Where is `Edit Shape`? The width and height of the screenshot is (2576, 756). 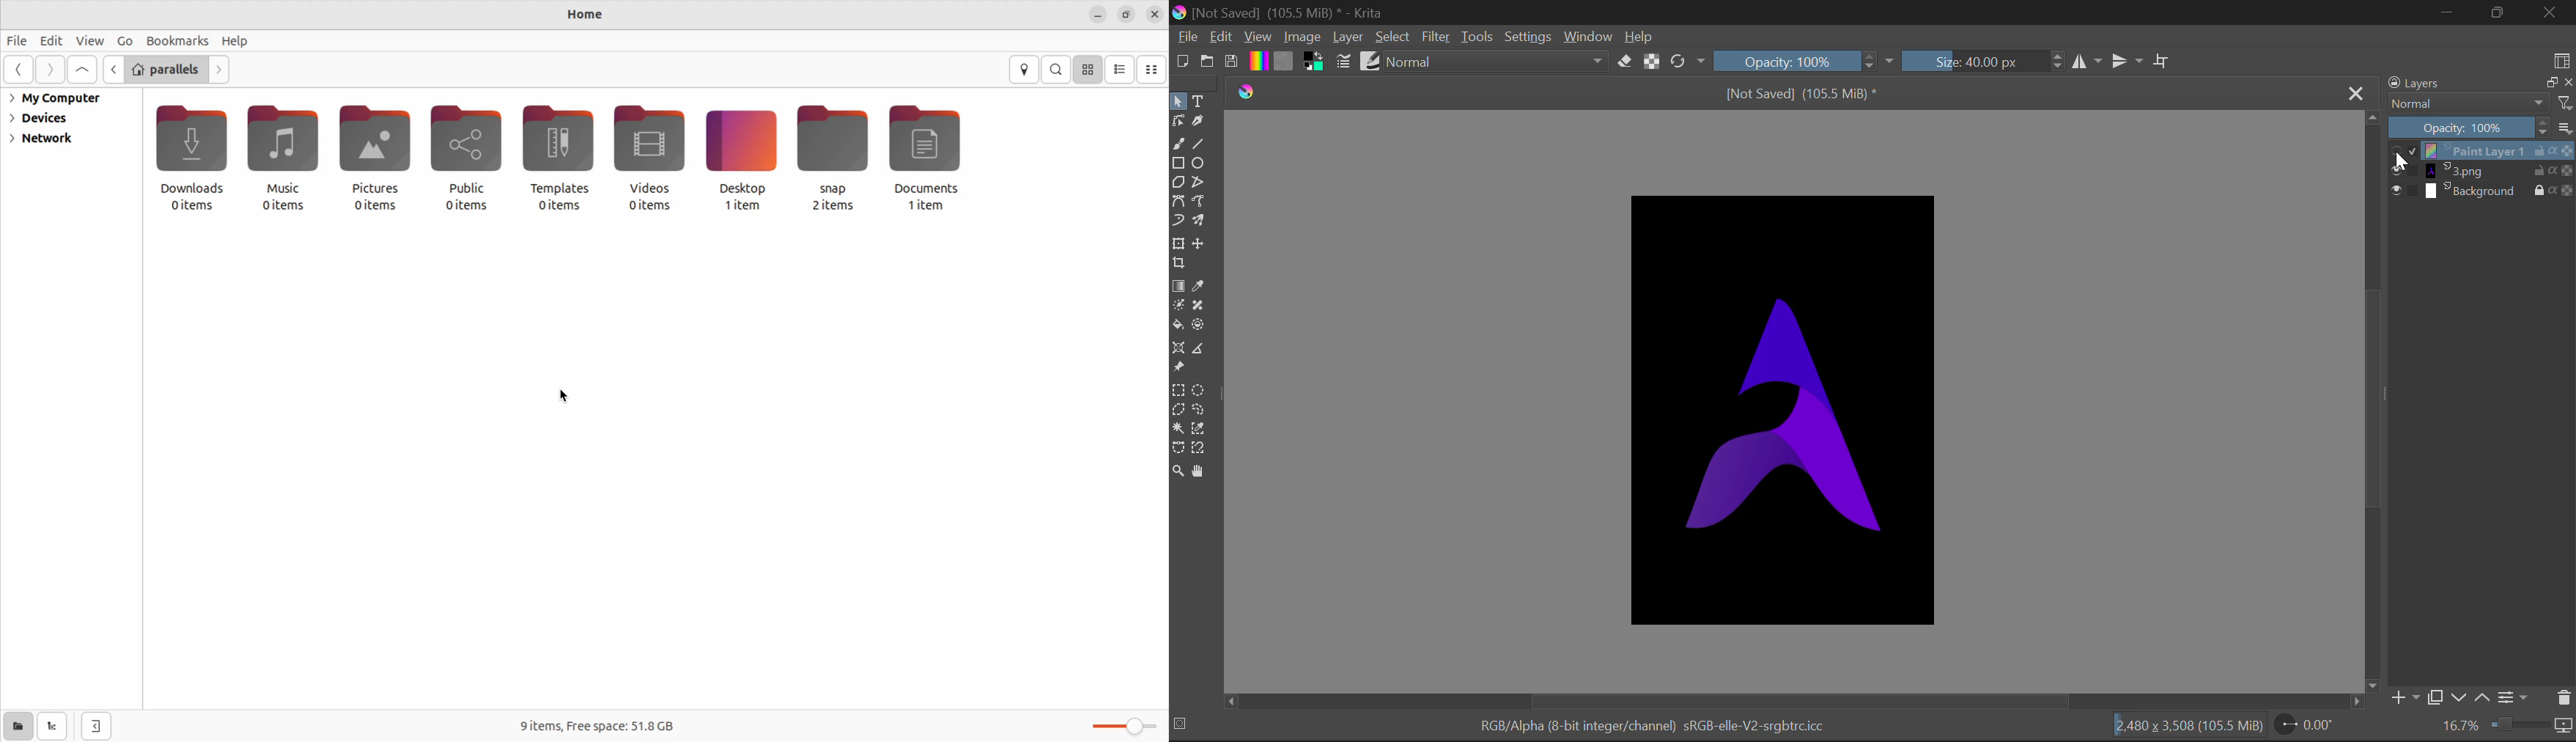
Edit Shape is located at coordinates (1178, 121).